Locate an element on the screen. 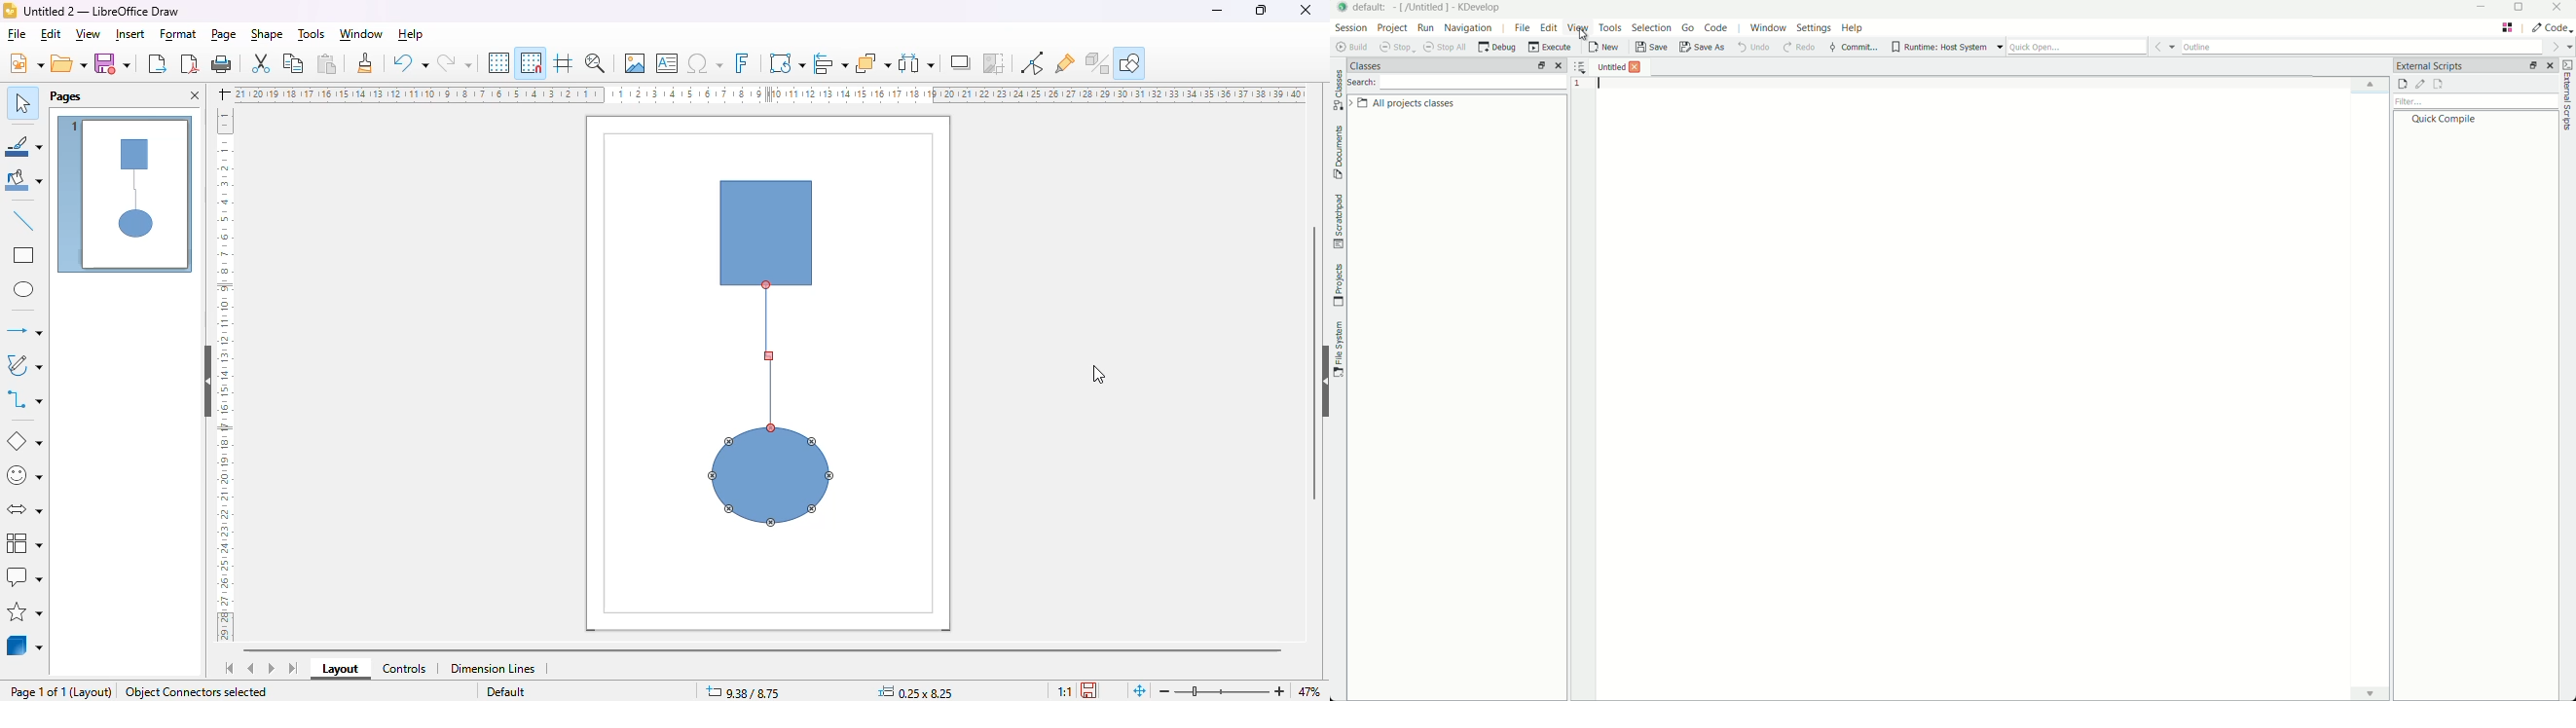  pages is located at coordinates (65, 95).